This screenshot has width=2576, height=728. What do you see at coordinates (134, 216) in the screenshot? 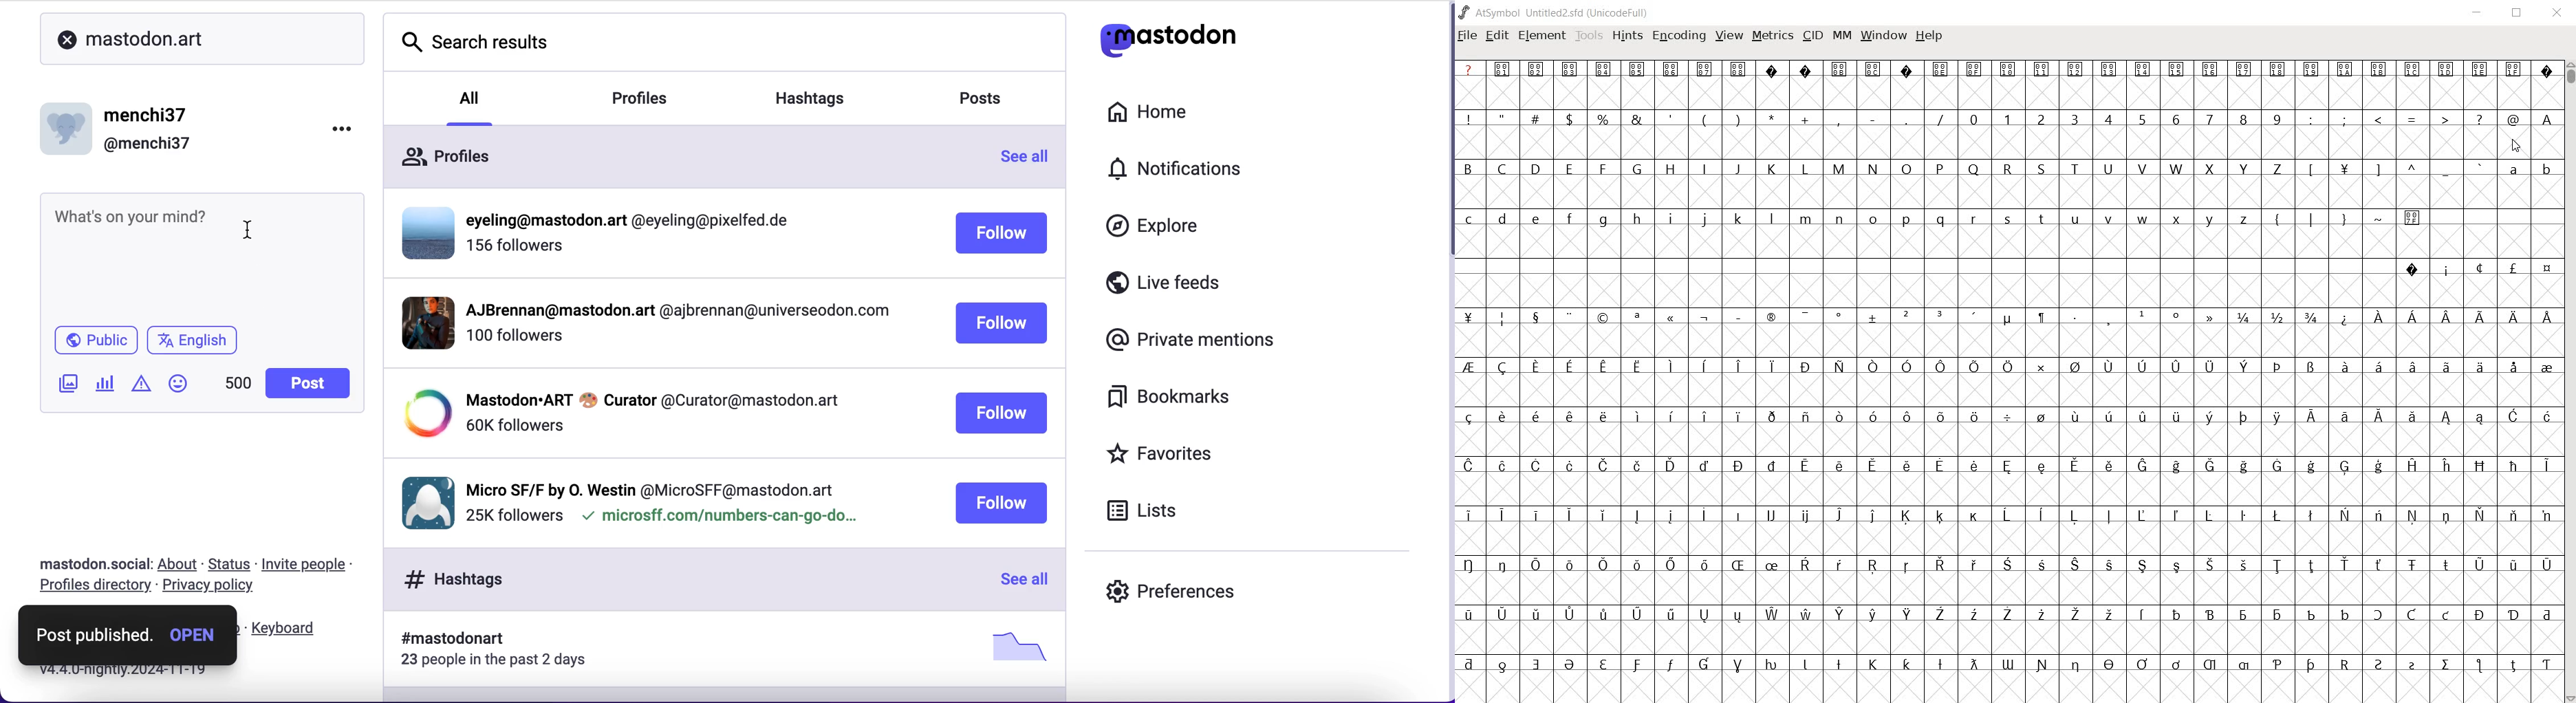
I see `text` at bounding box center [134, 216].